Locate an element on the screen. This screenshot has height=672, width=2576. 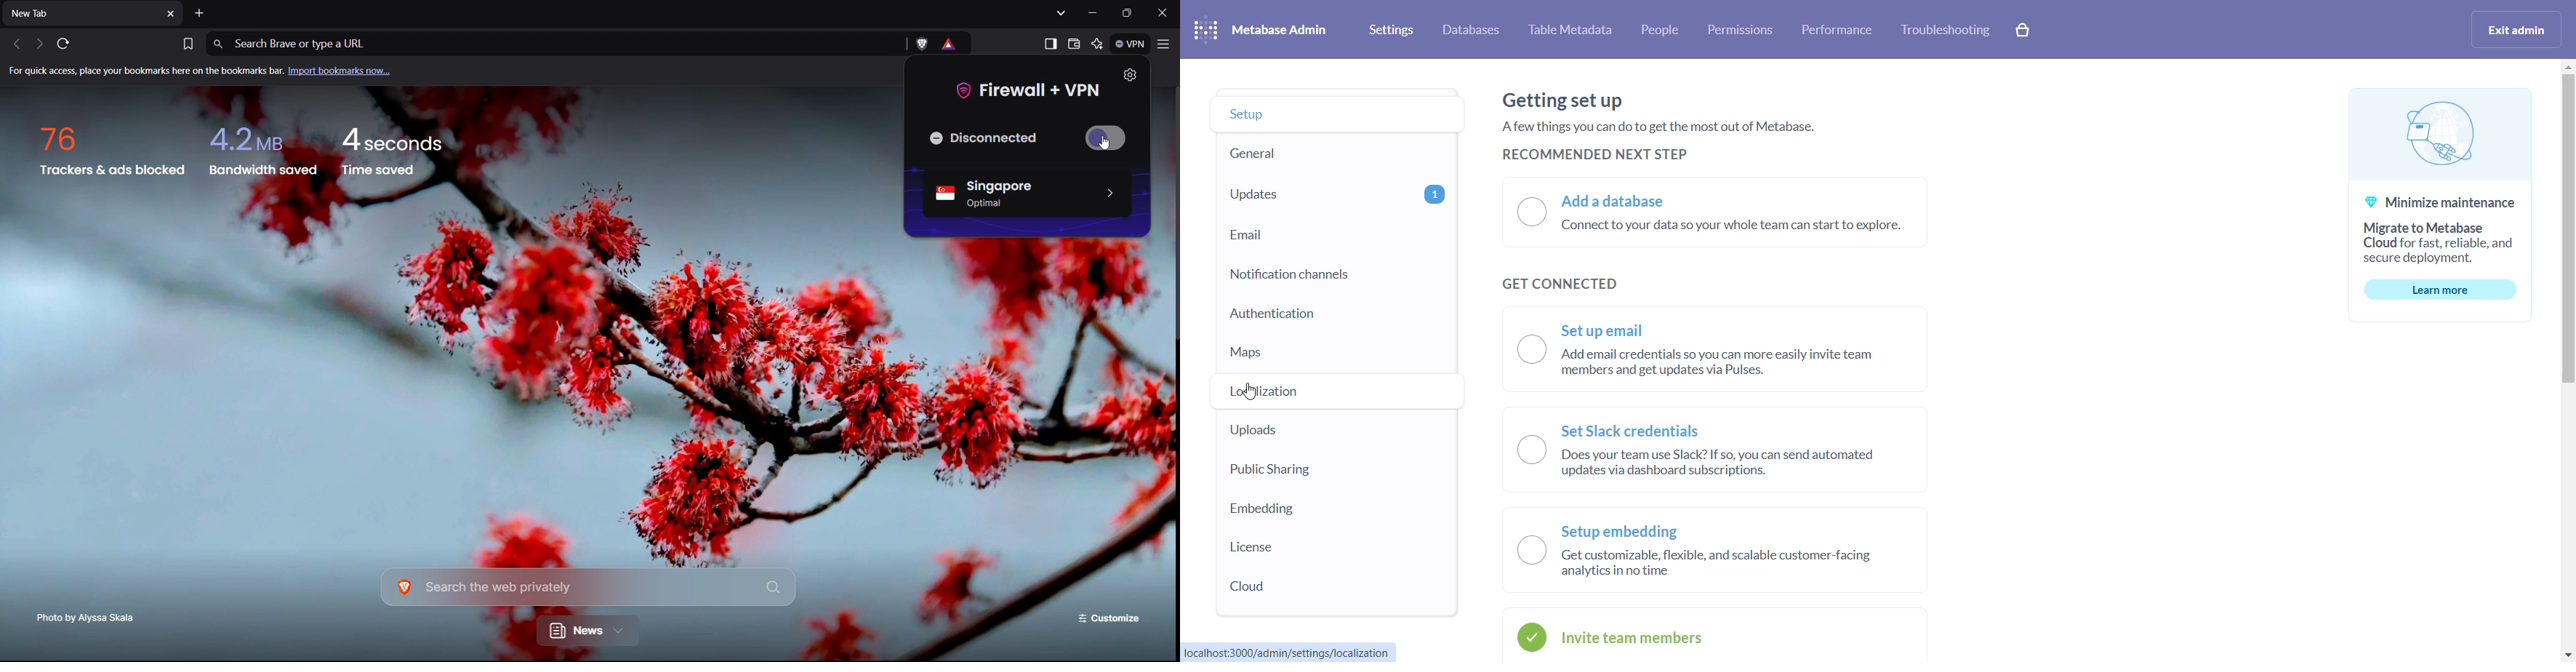
public sharing is located at coordinates (1316, 468).